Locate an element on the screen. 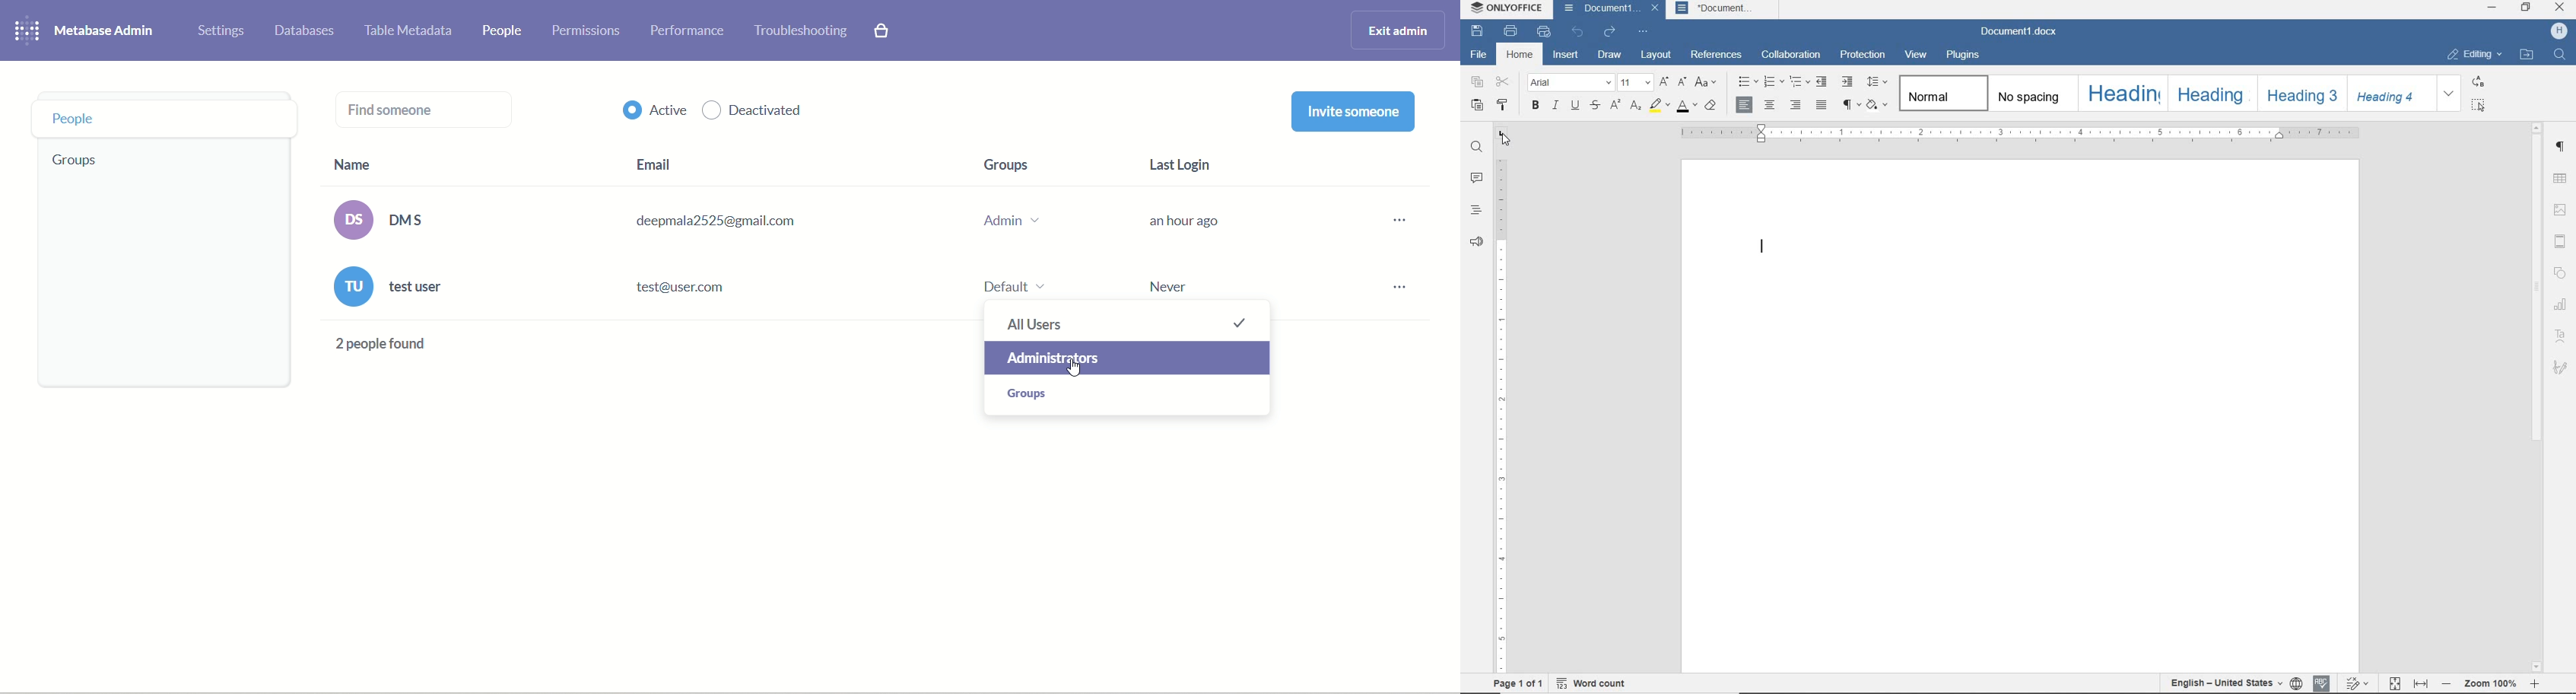 The image size is (2576, 700). INCREMENT FONT SIZE is located at coordinates (1664, 83).